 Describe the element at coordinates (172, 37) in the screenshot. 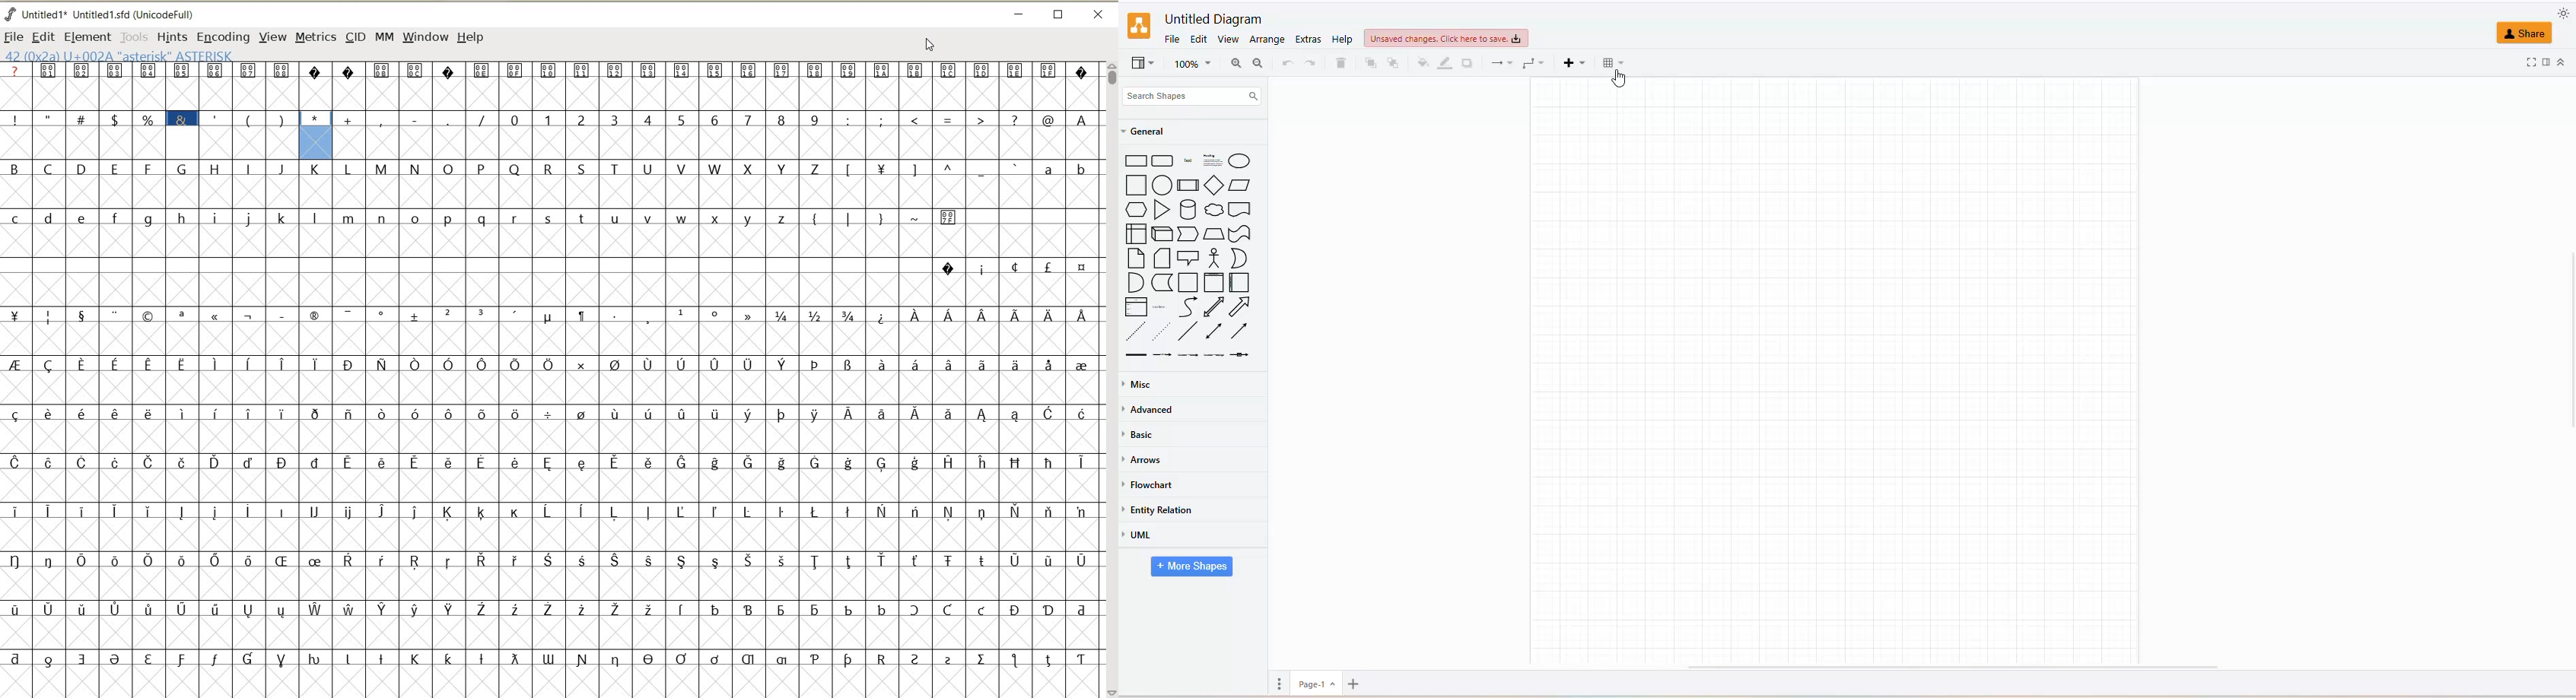

I see `HINTS` at that location.